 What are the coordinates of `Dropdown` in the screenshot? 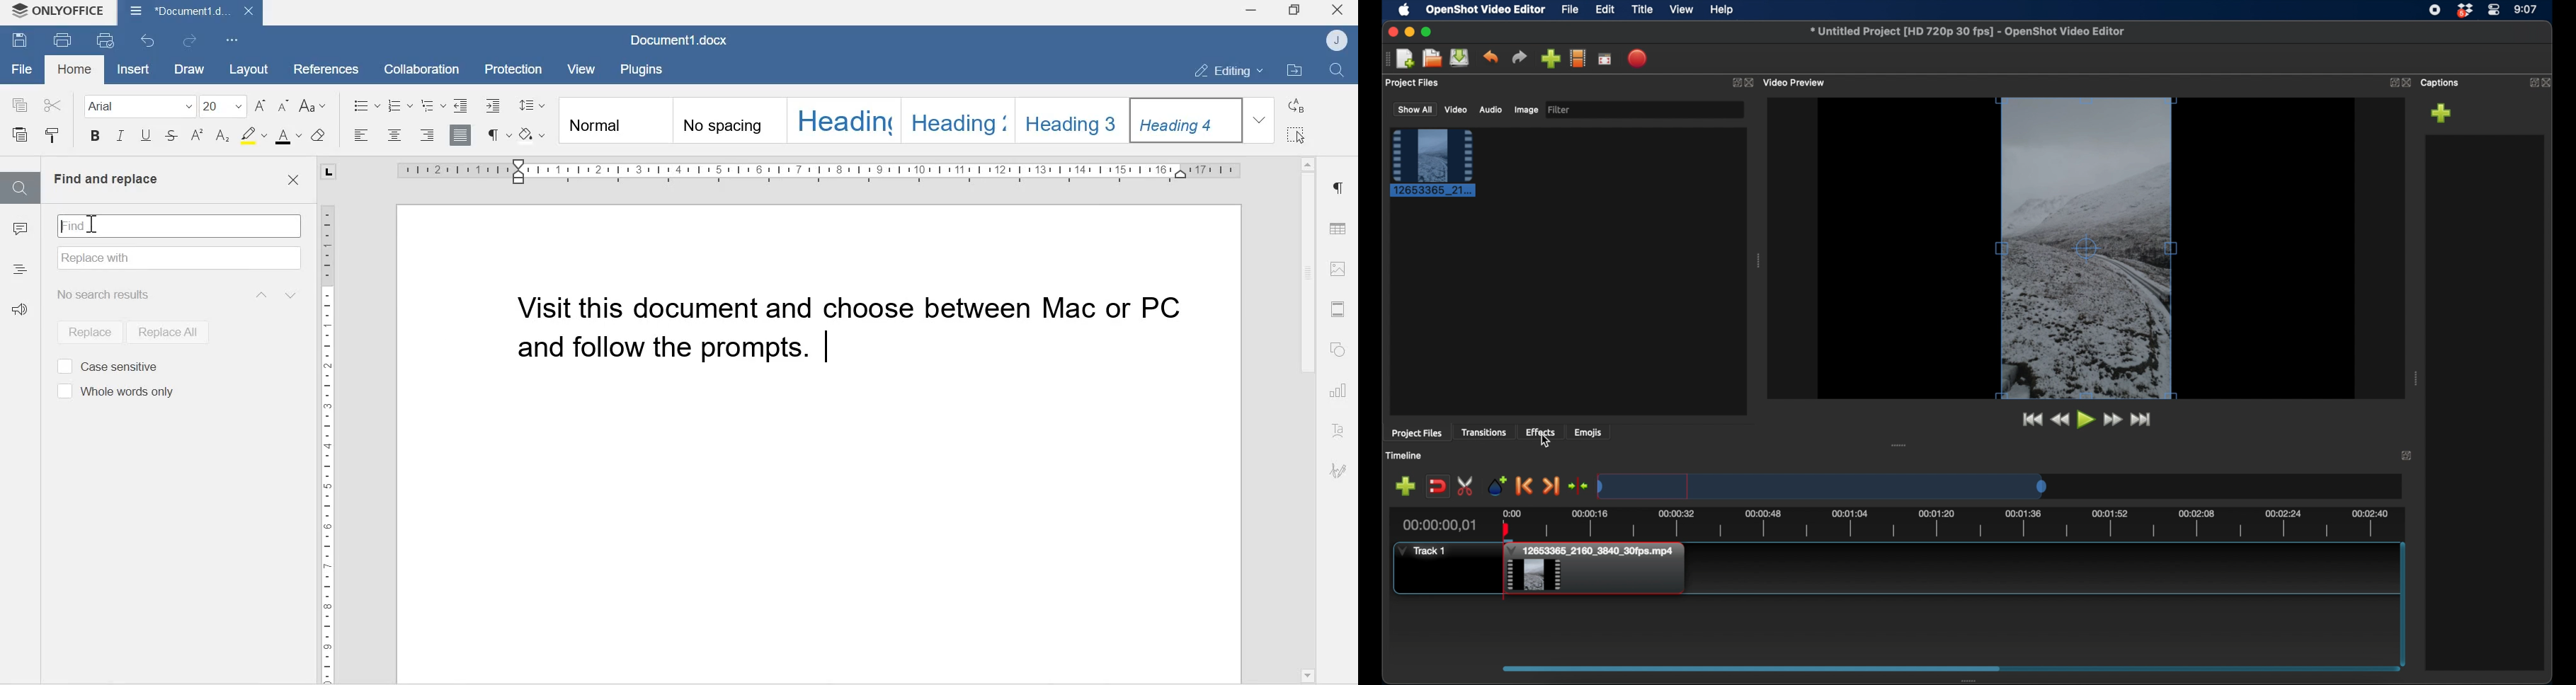 It's located at (1261, 120).